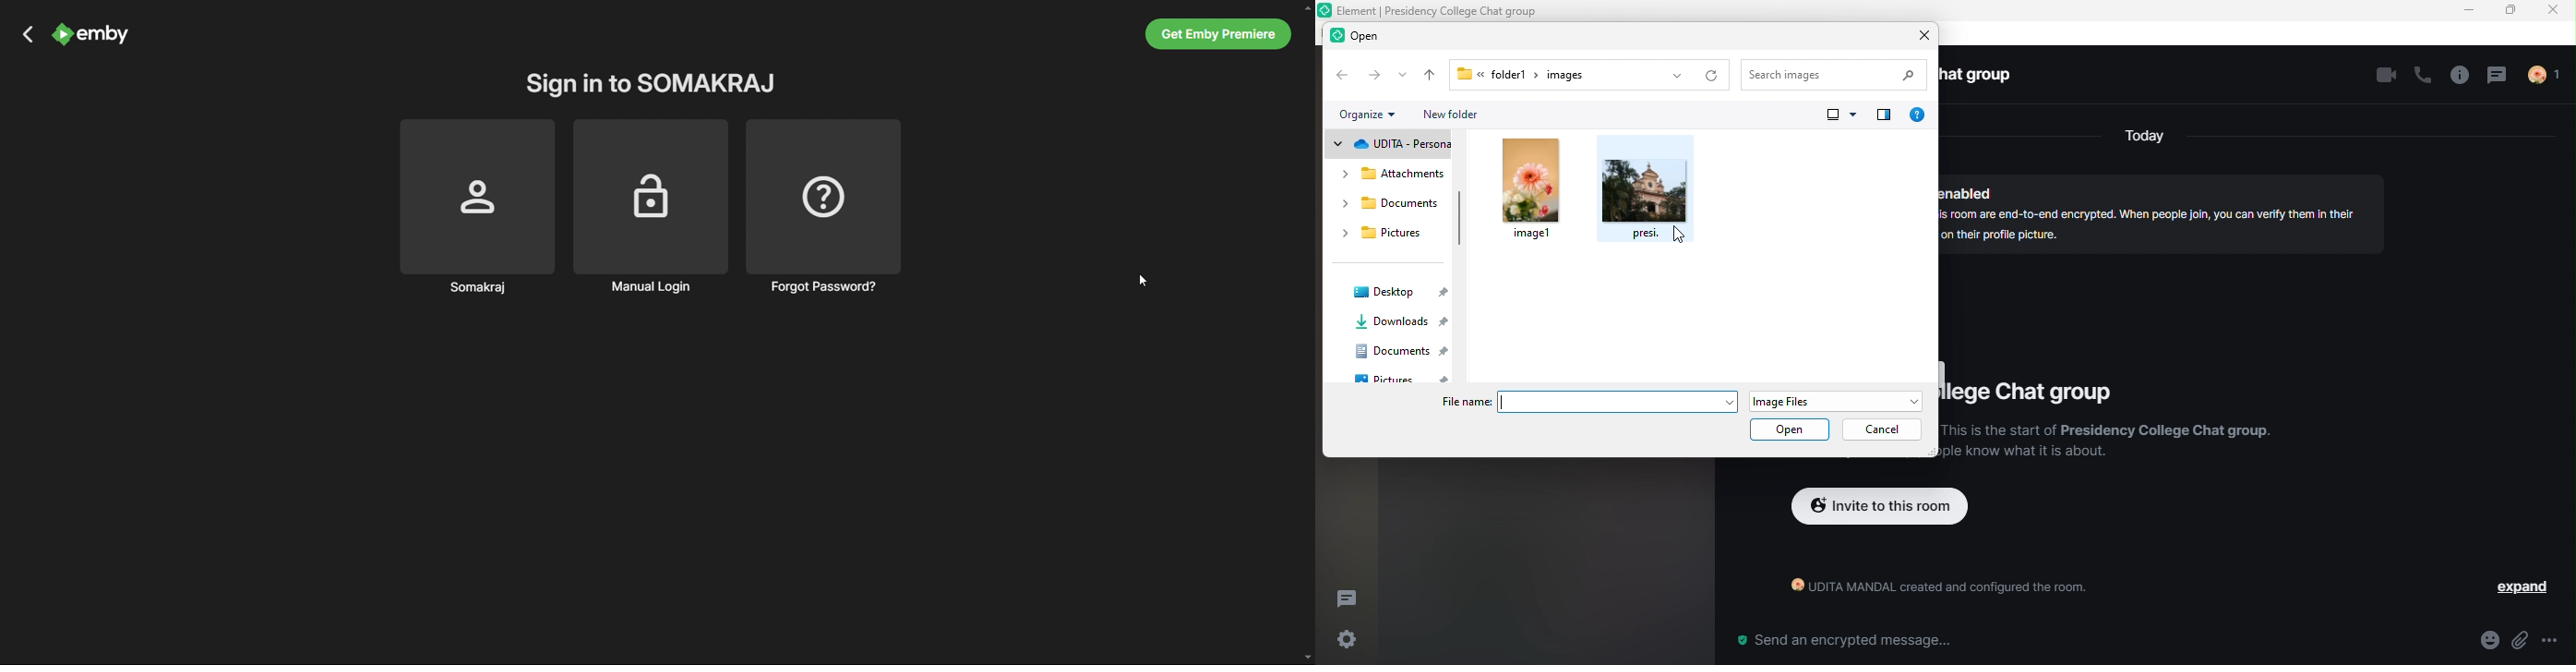  What do you see at coordinates (1344, 640) in the screenshot?
I see `settings` at bounding box center [1344, 640].